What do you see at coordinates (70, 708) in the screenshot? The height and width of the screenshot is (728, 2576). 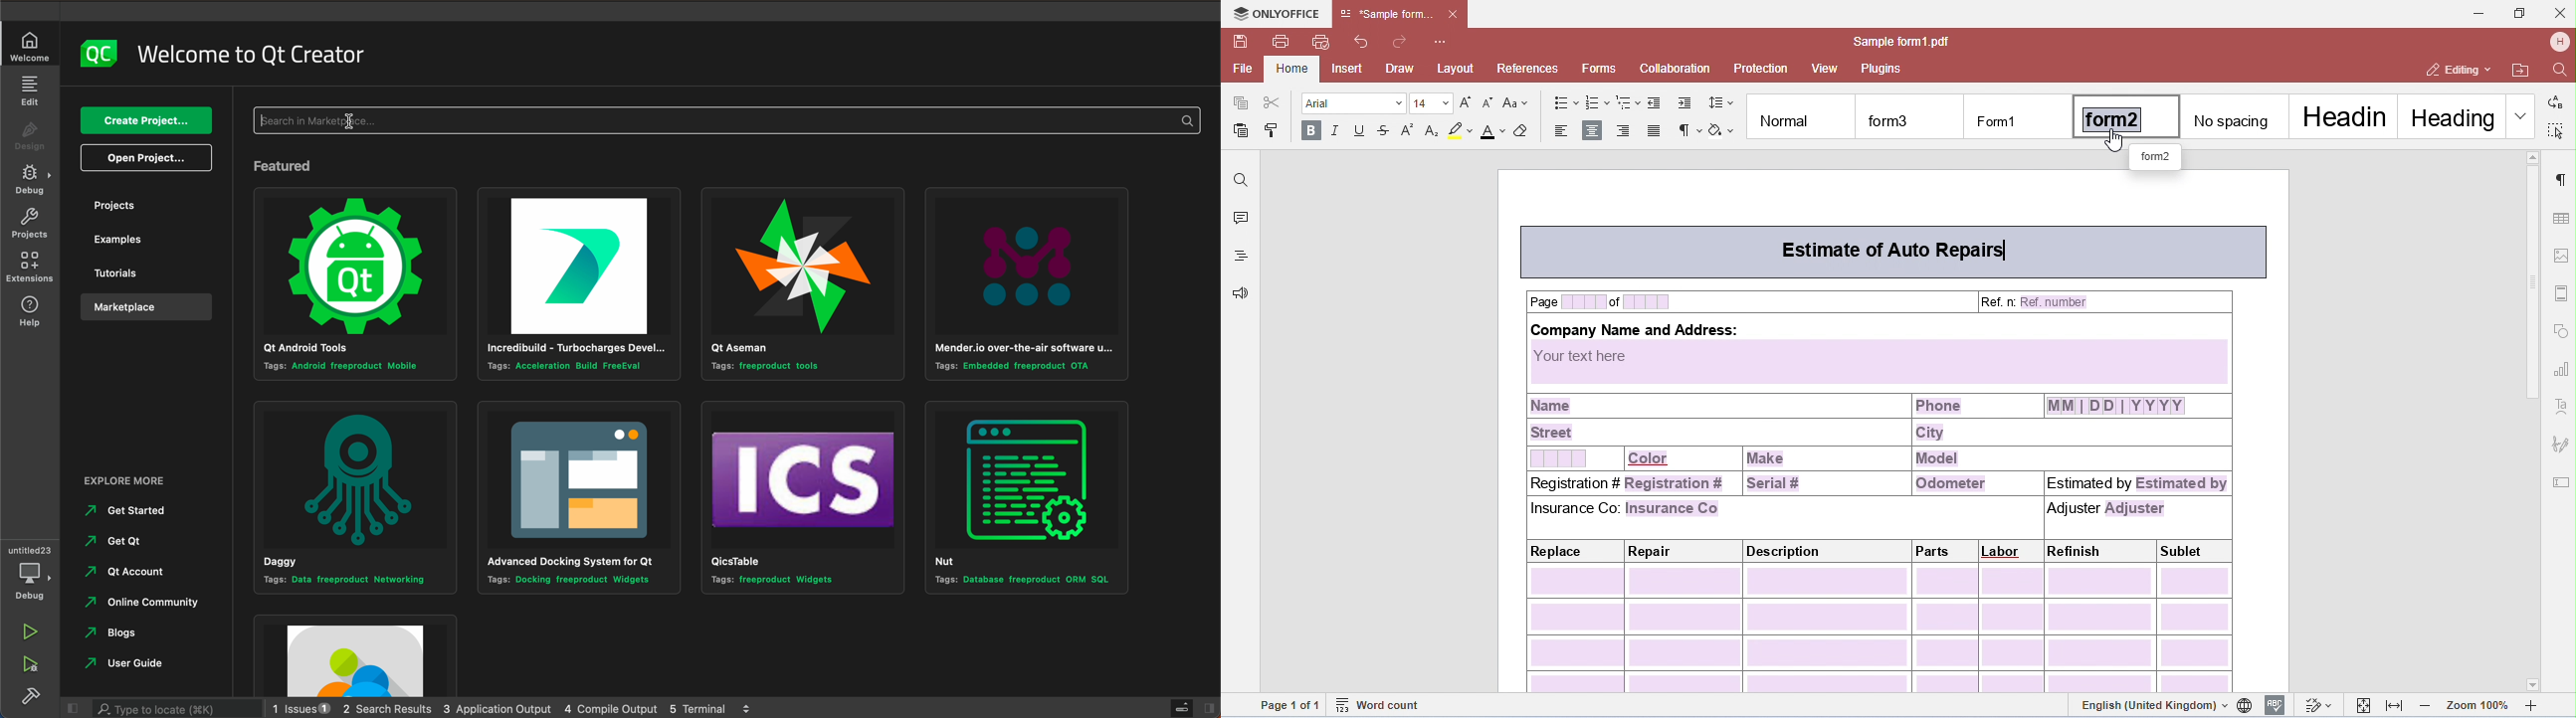 I see `close slide bar` at bounding box center [70, 708].